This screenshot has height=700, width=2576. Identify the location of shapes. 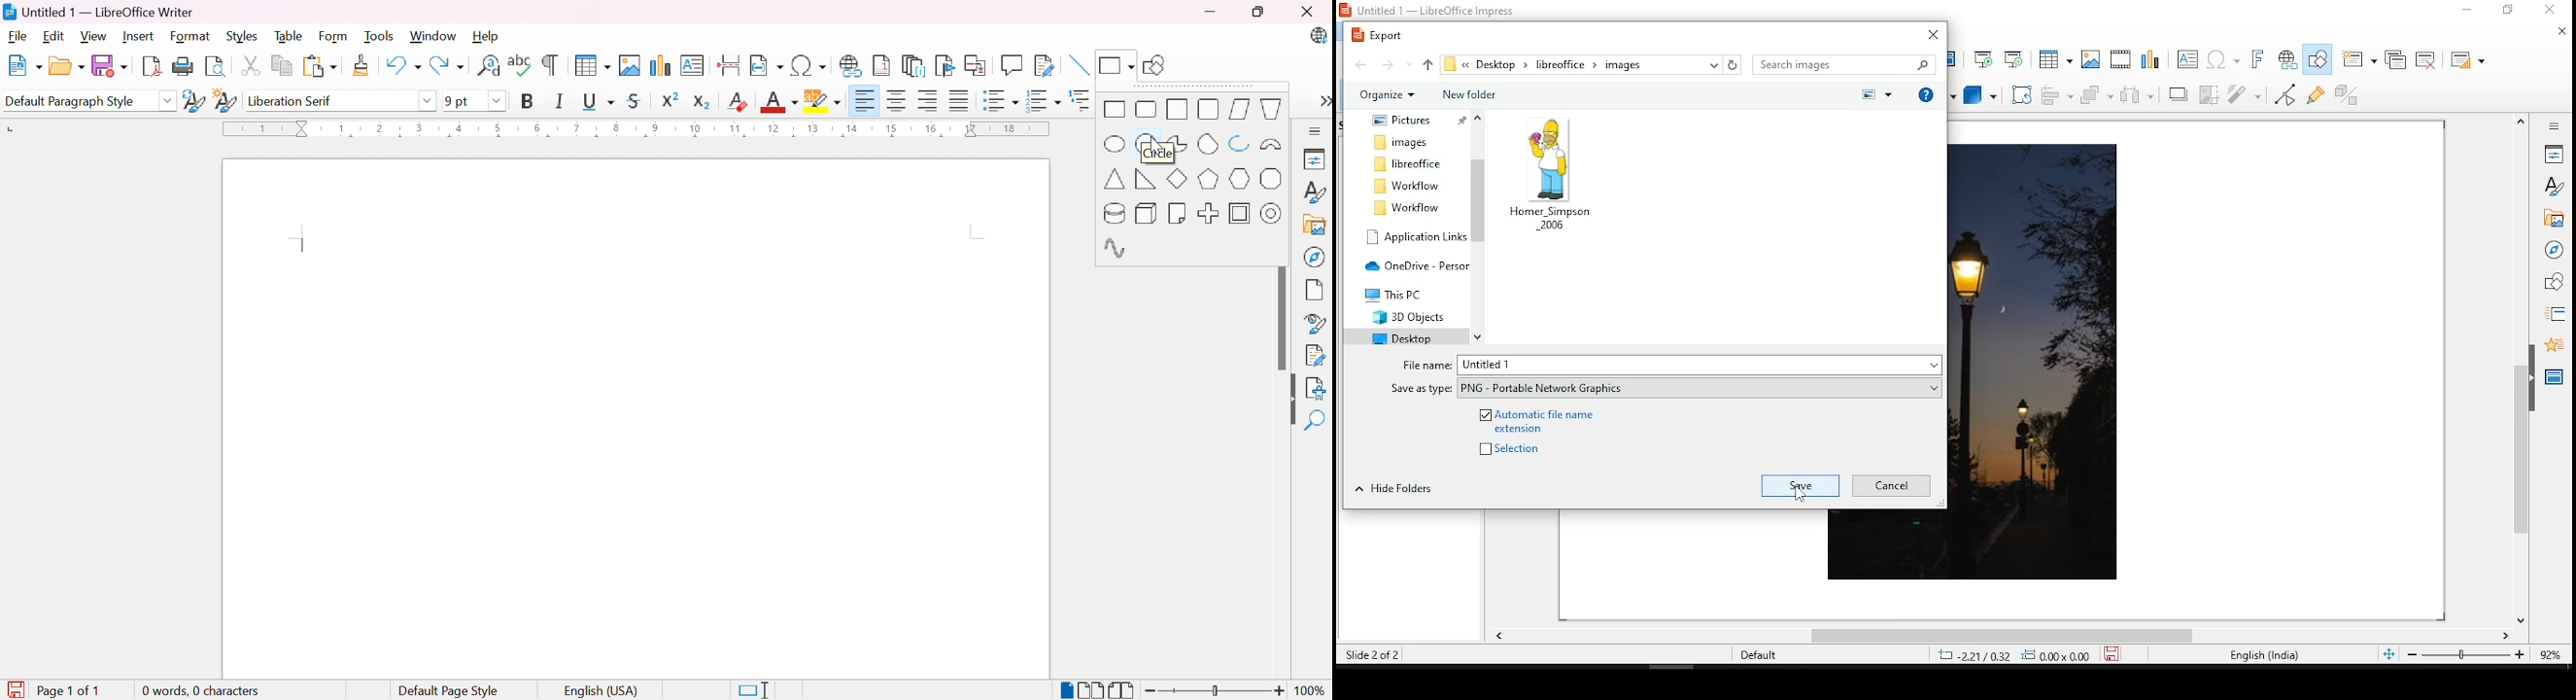
(2556, 285).